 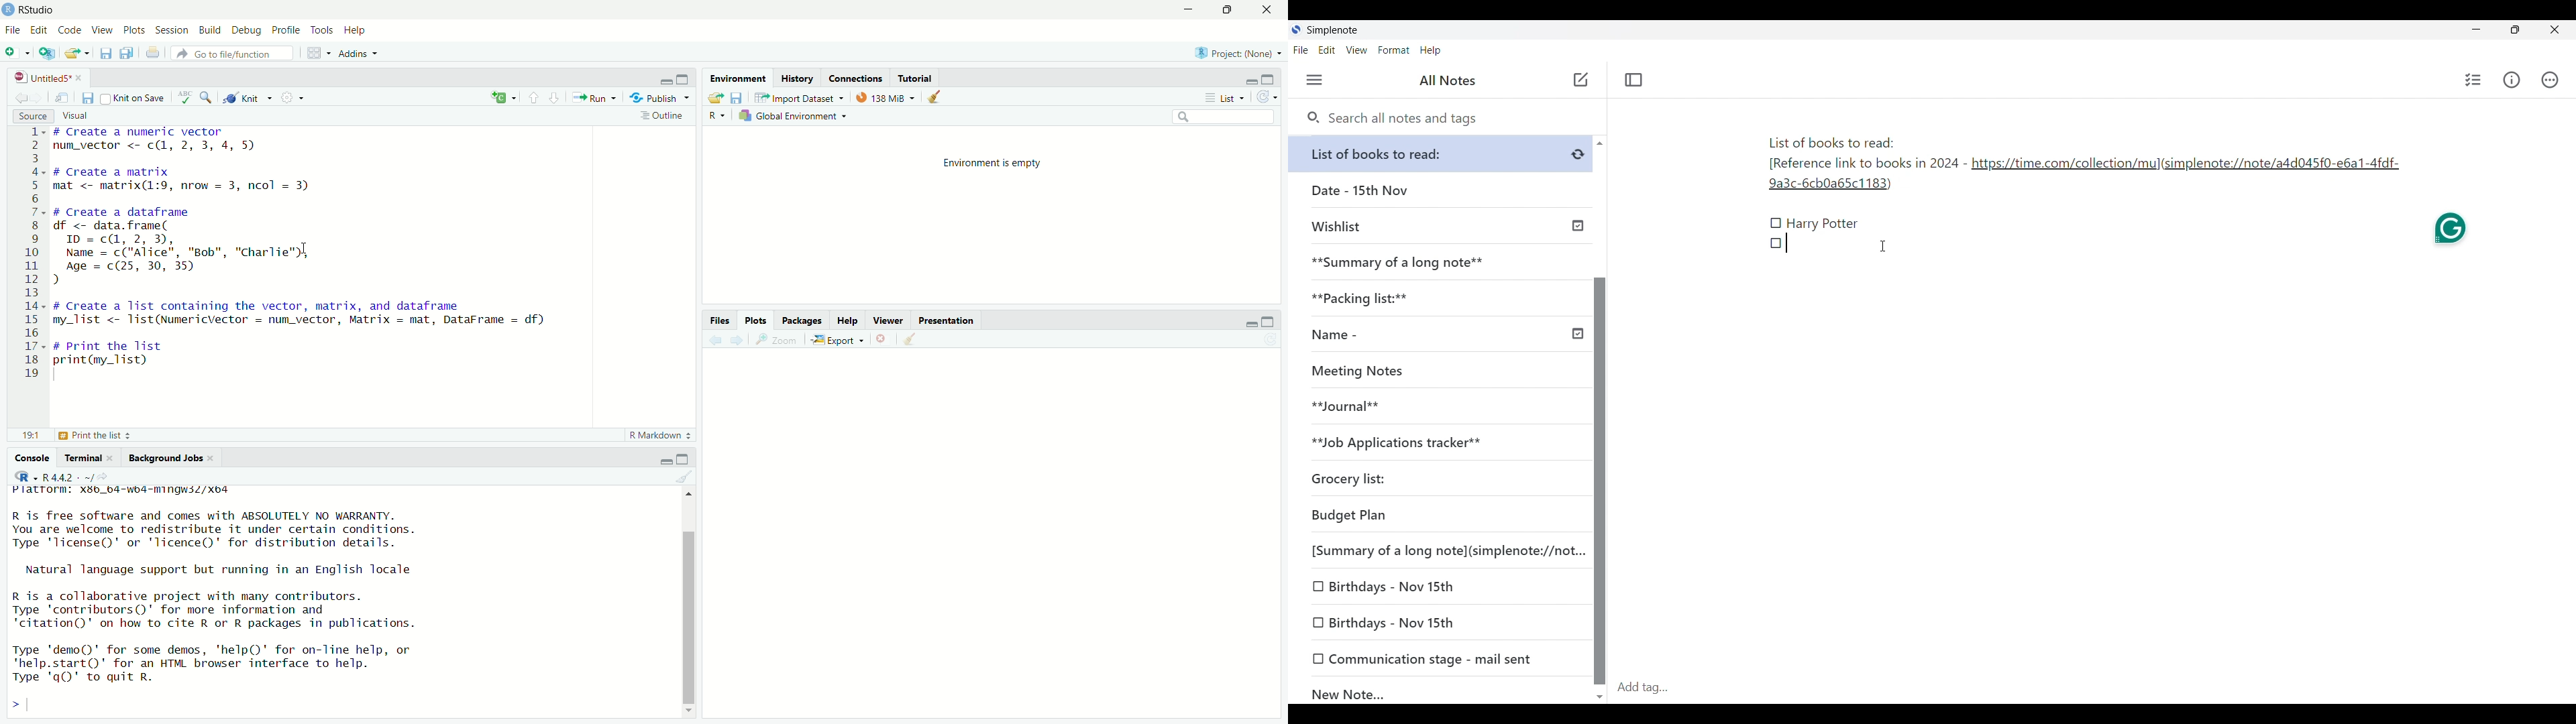 I want to click on export, so click(x=713, y=99).